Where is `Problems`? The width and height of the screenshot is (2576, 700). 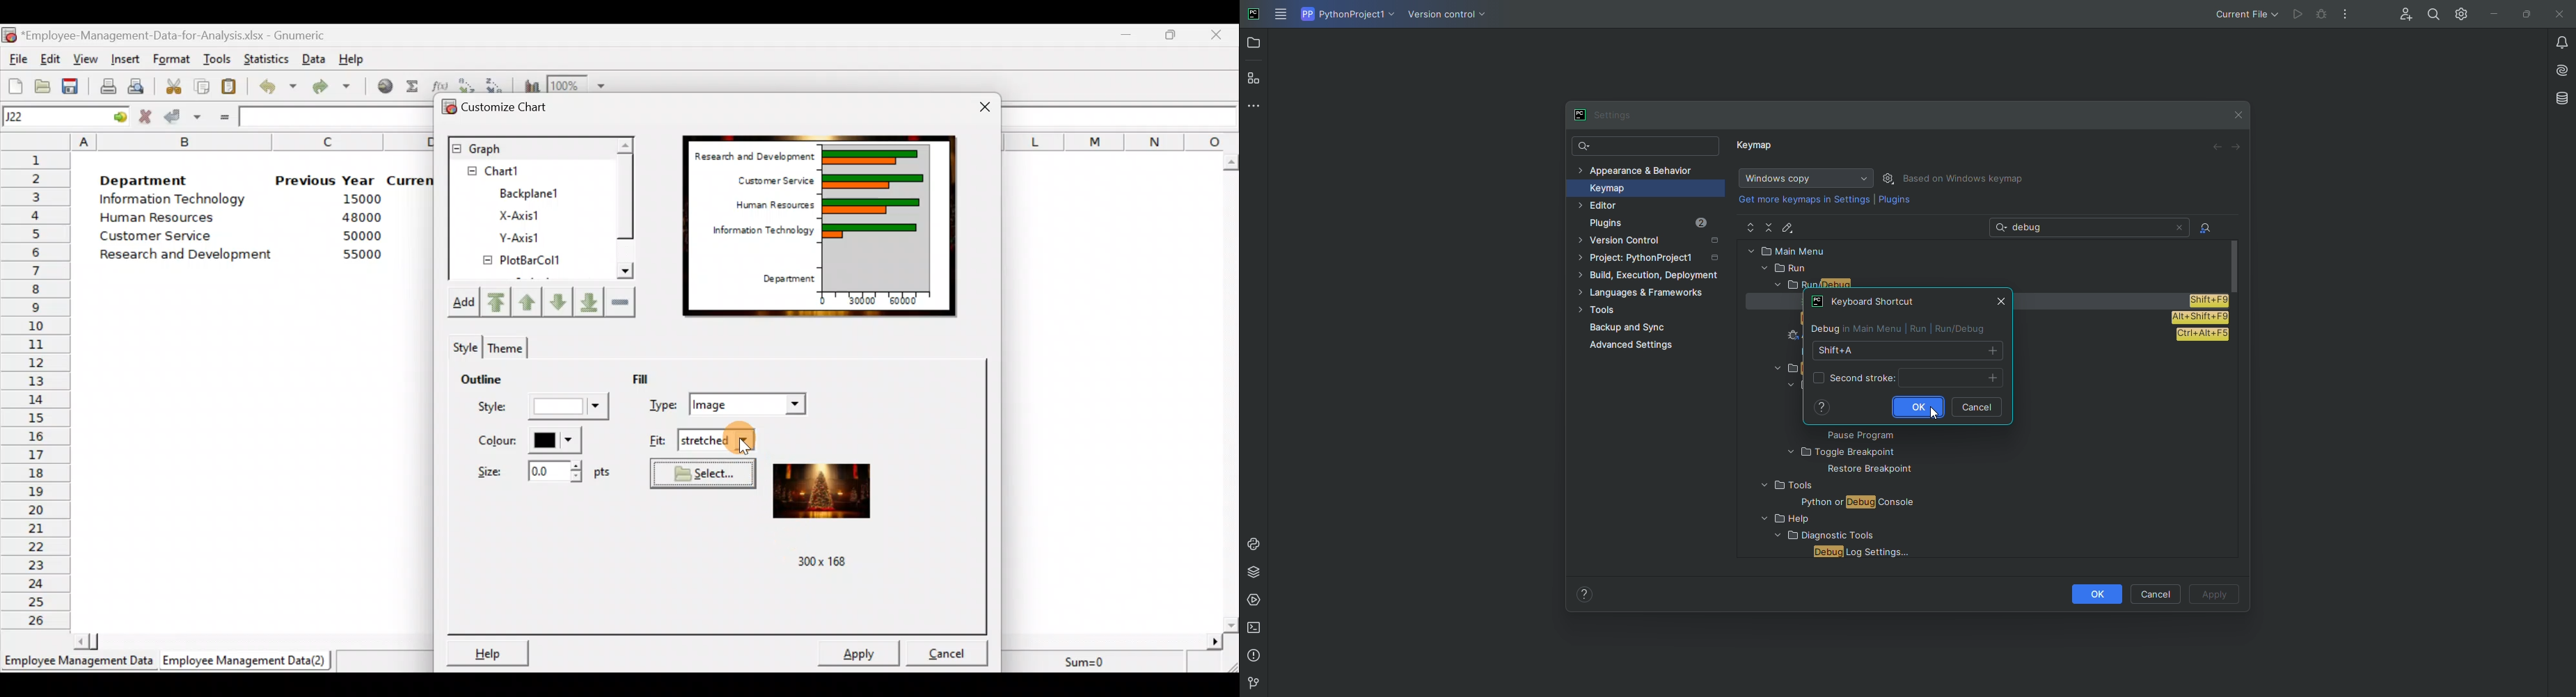 Problems is located at coordinates (1256, 656).